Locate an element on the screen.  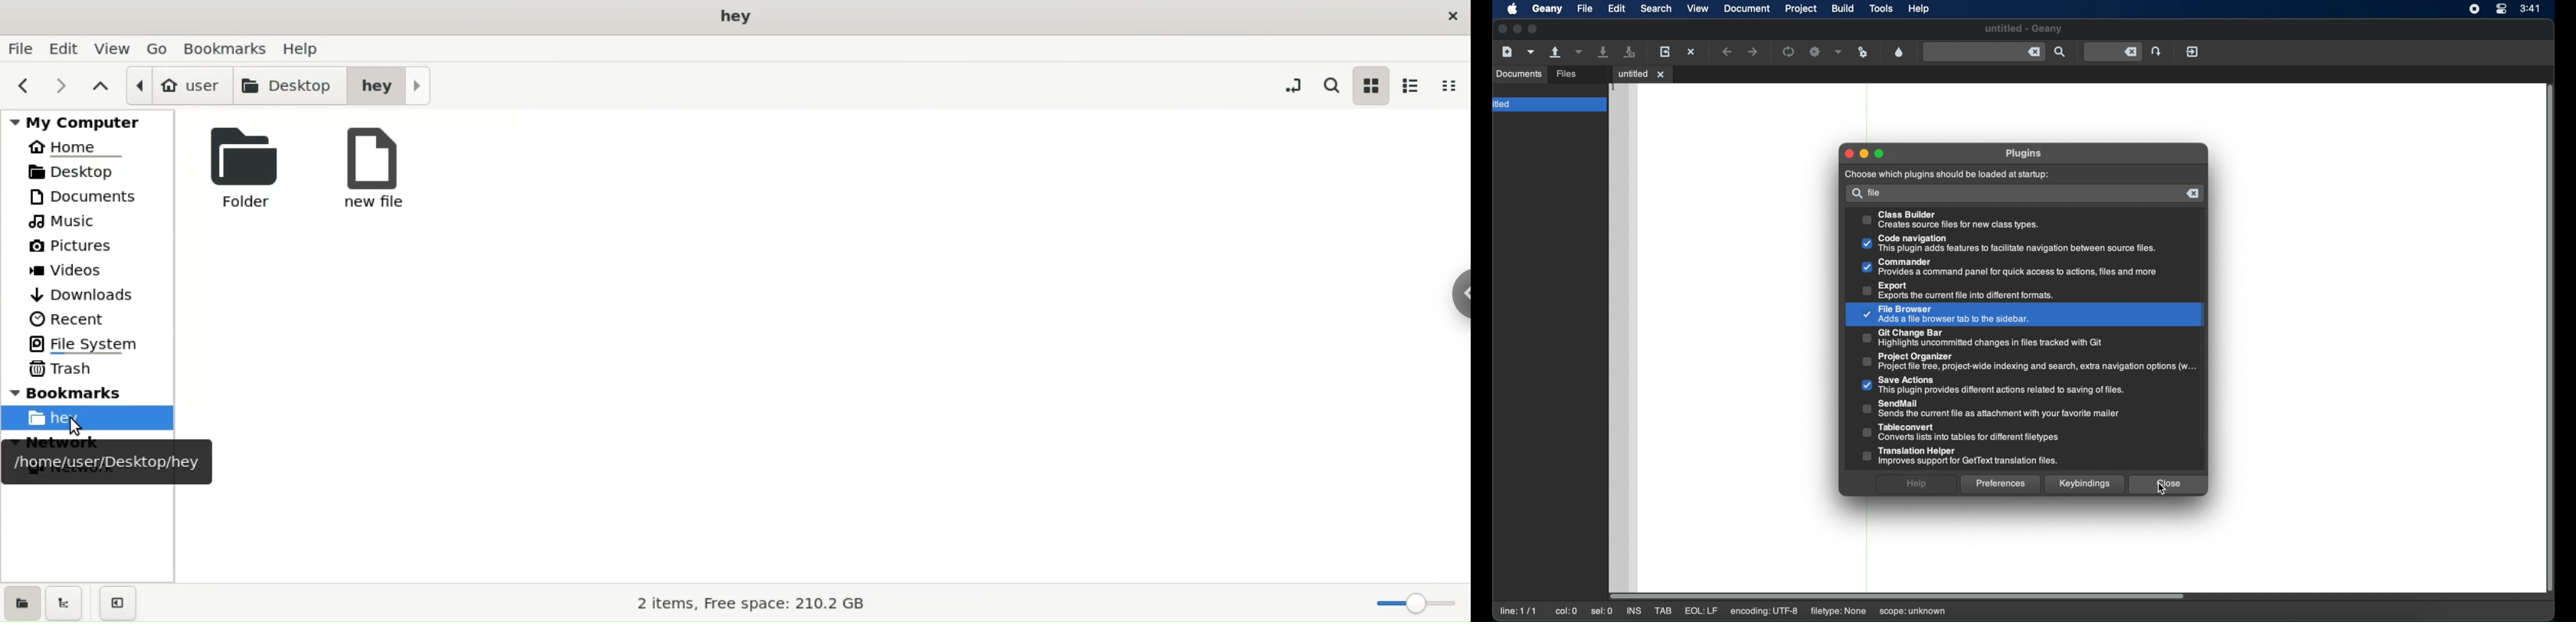
recent is located at coordinates (71, 319).